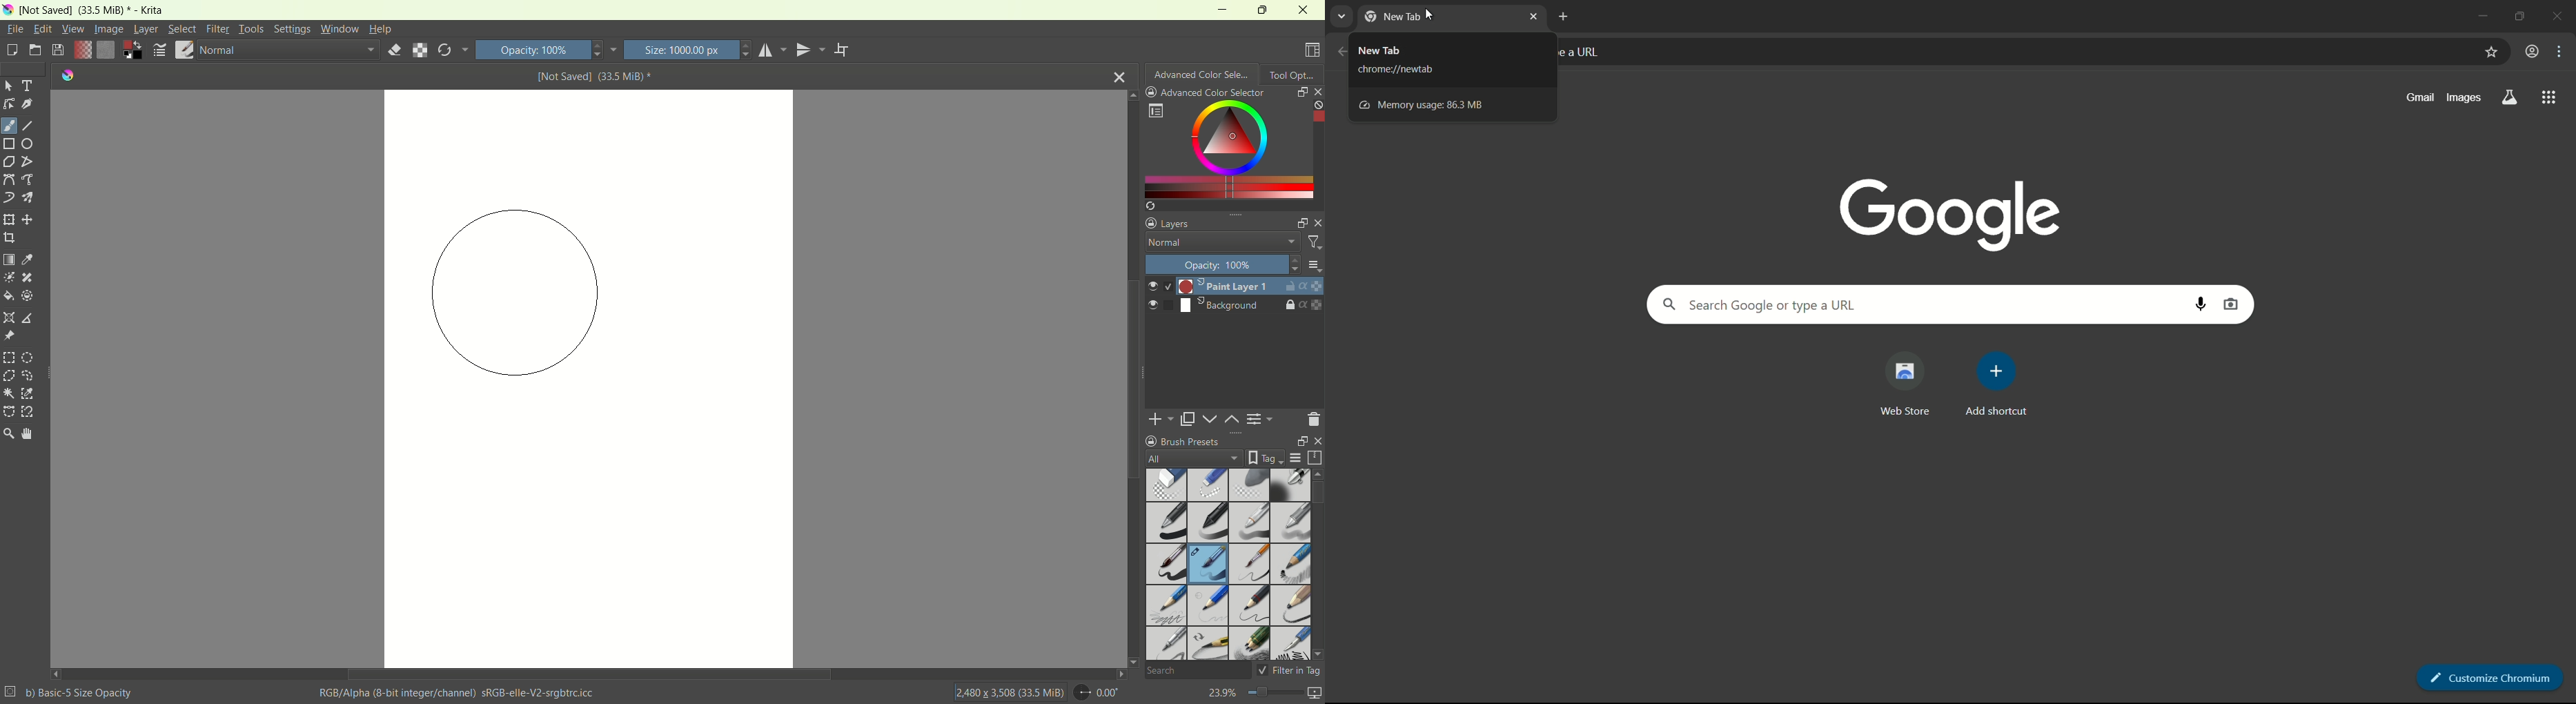  Describe the element at coordinates (35, 49) in the screenshot. I see `open` at that location.